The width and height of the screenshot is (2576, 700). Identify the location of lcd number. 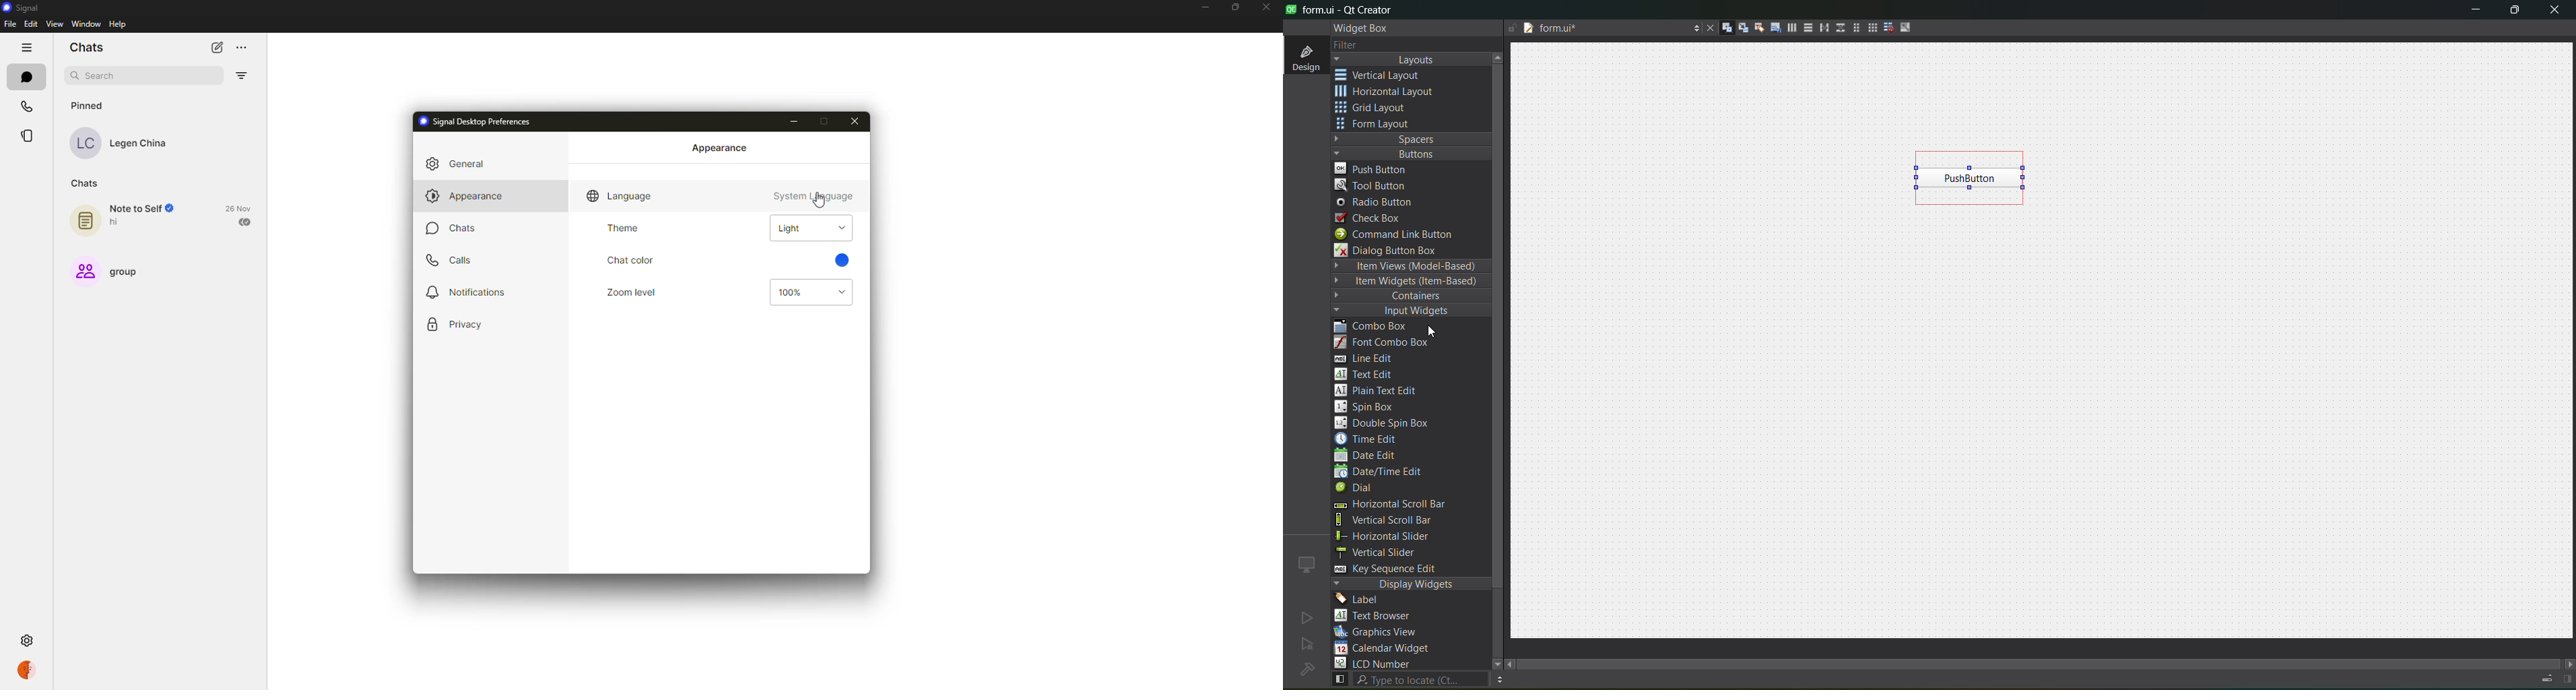
(1376, 663).